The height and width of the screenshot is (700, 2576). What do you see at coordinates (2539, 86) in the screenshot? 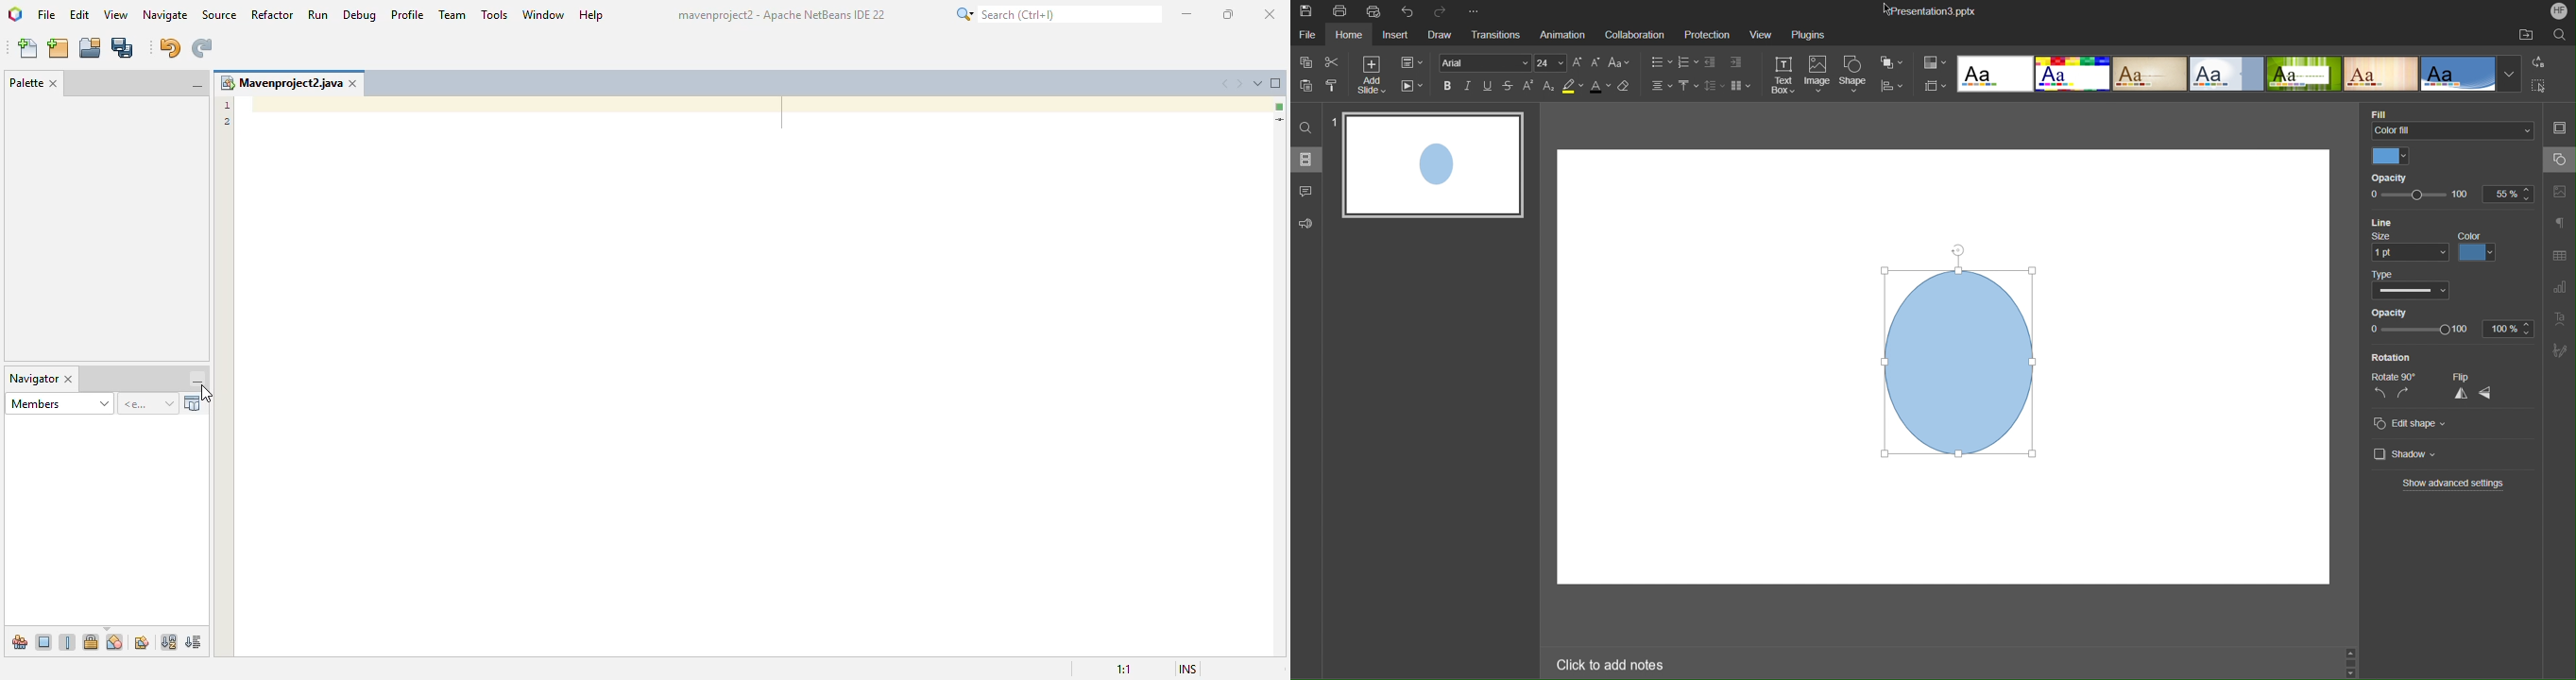
I see `Select All` at bounding box center [2539, 86].